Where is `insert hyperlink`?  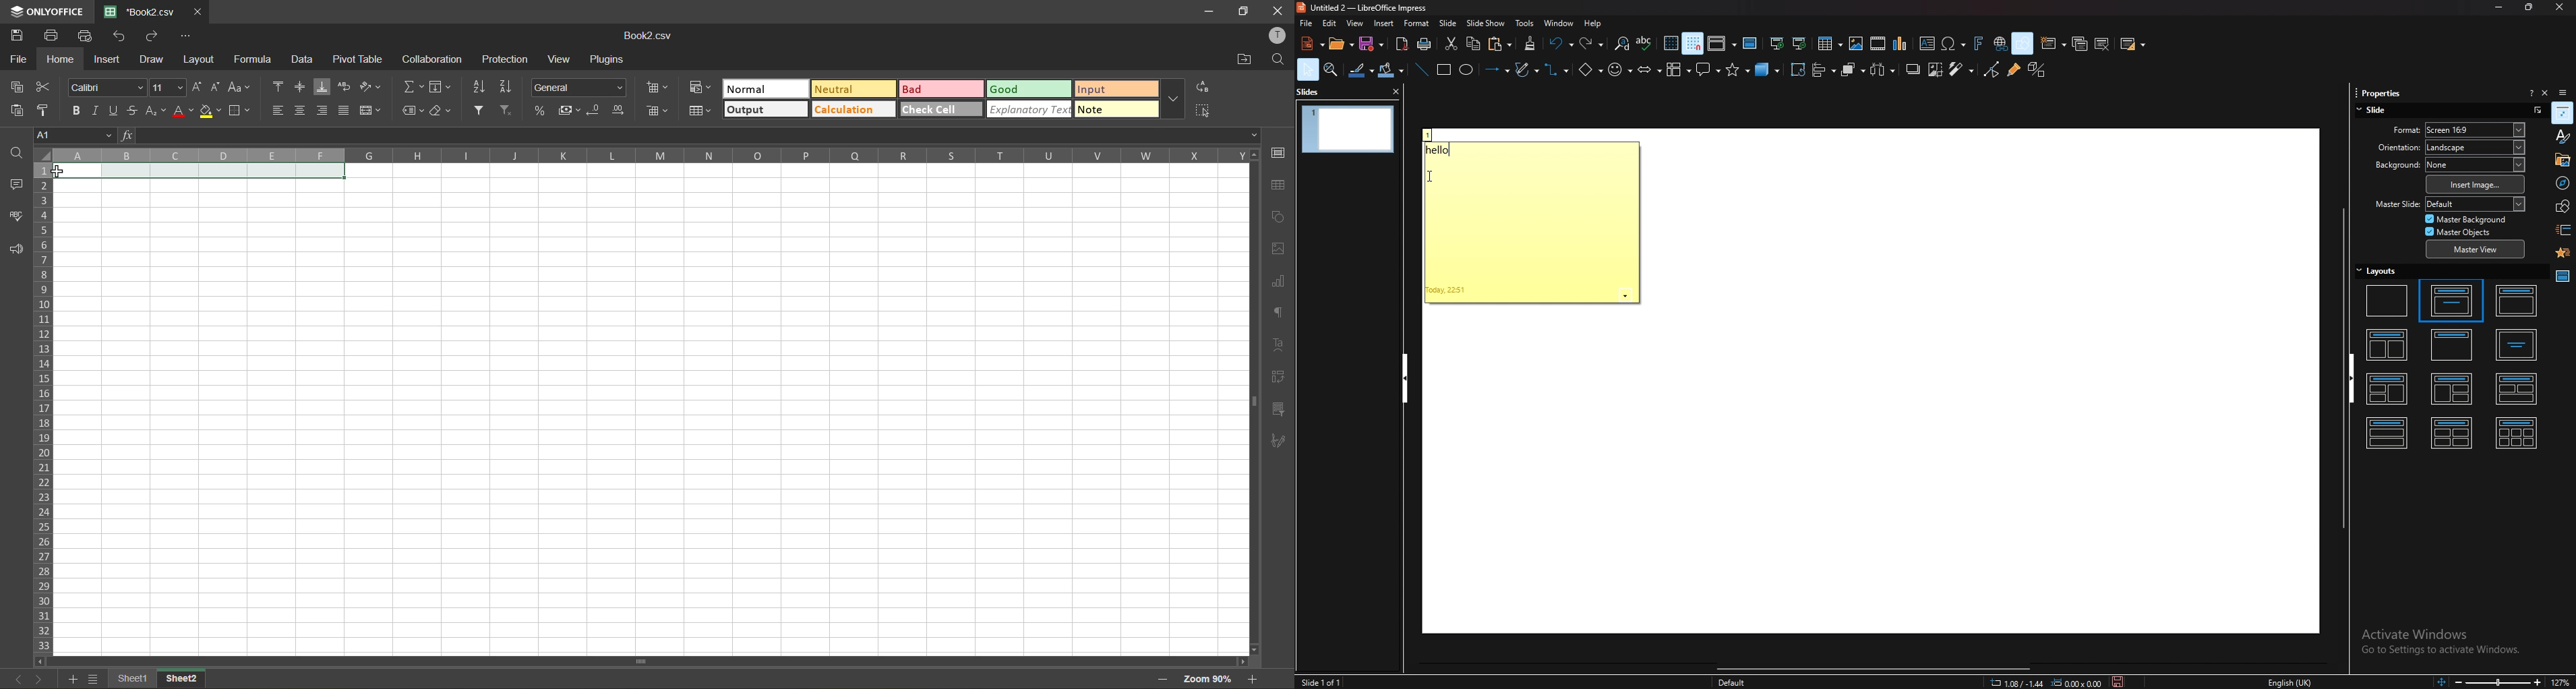 insert hyperlink is located at coordinates (1999, 43).